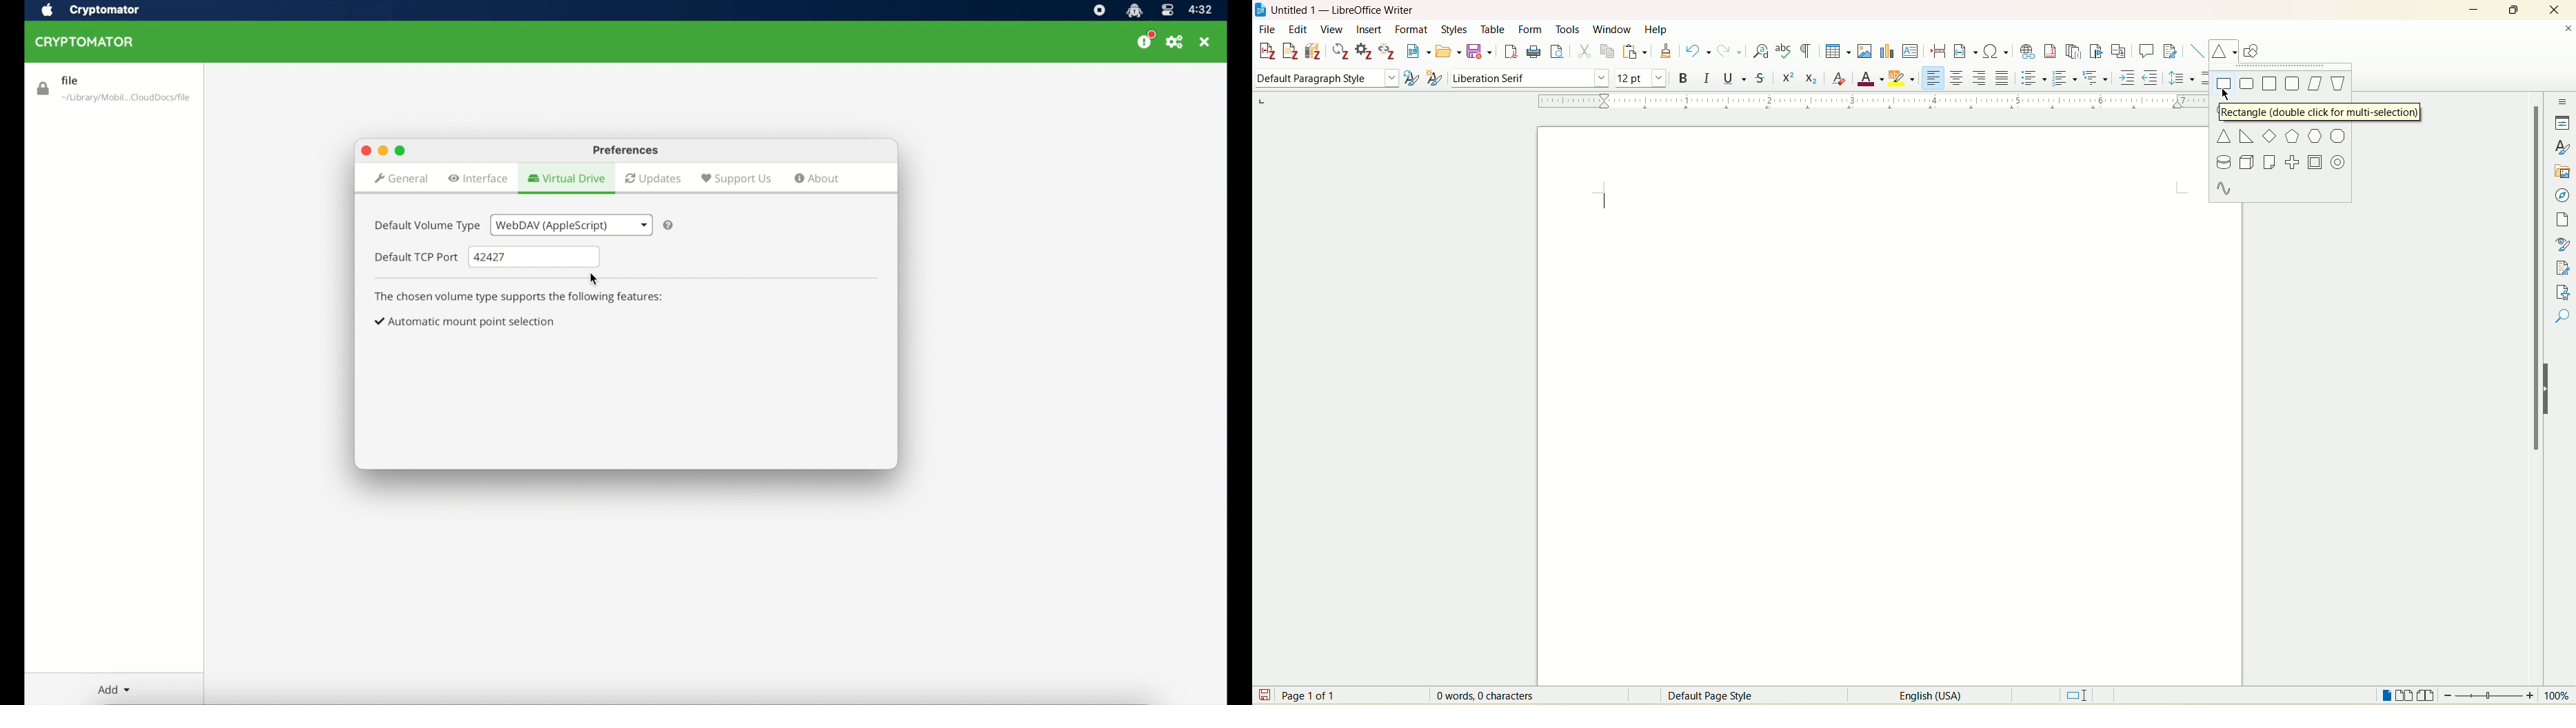 This screenshot has height=728, width=2576. I want to click on set line spacing, so click(2182, 77).